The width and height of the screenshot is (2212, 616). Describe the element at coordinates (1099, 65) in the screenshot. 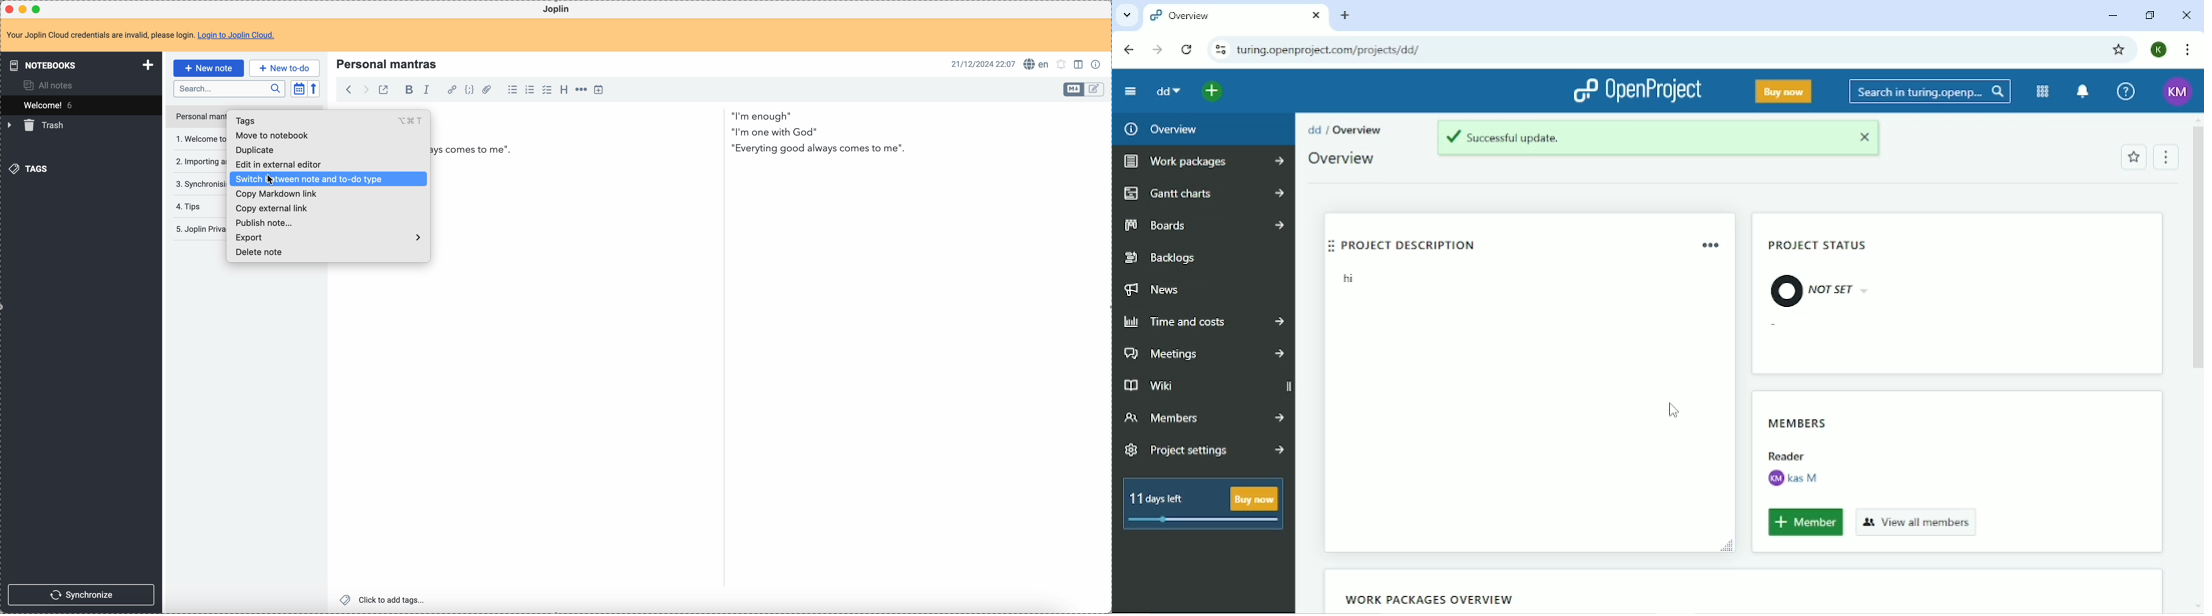

I see `note properties` at that location.